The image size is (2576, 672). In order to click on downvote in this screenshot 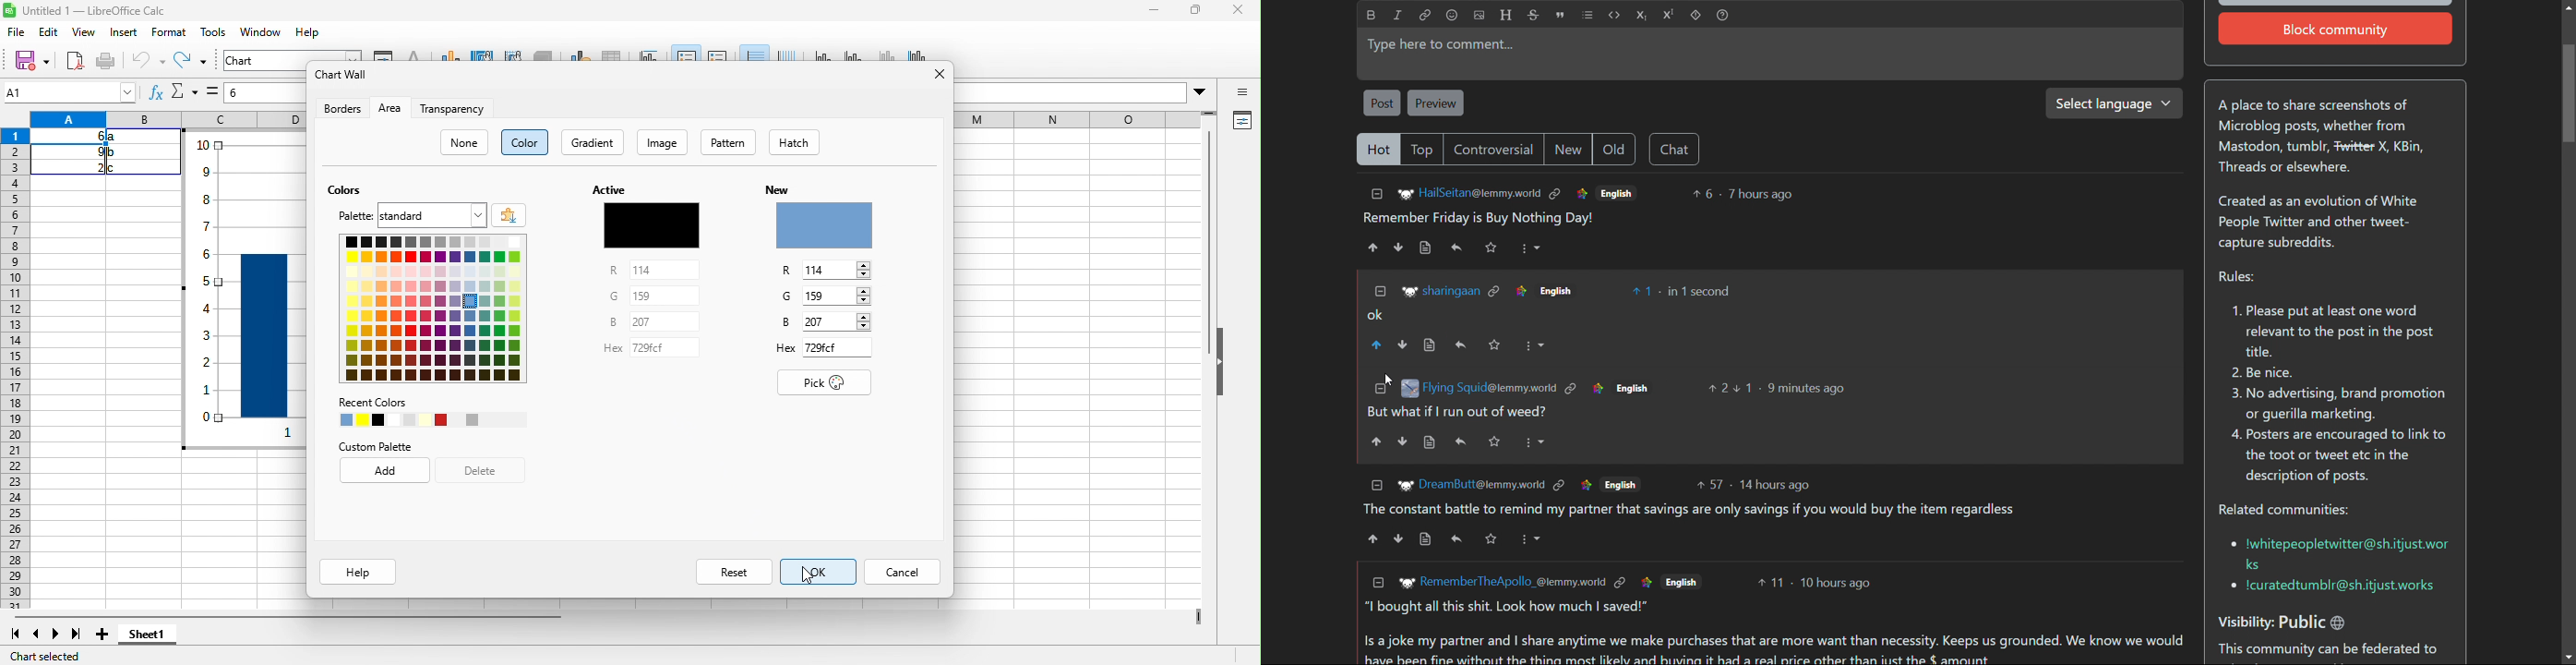, I will do `click(1405, 442)`.